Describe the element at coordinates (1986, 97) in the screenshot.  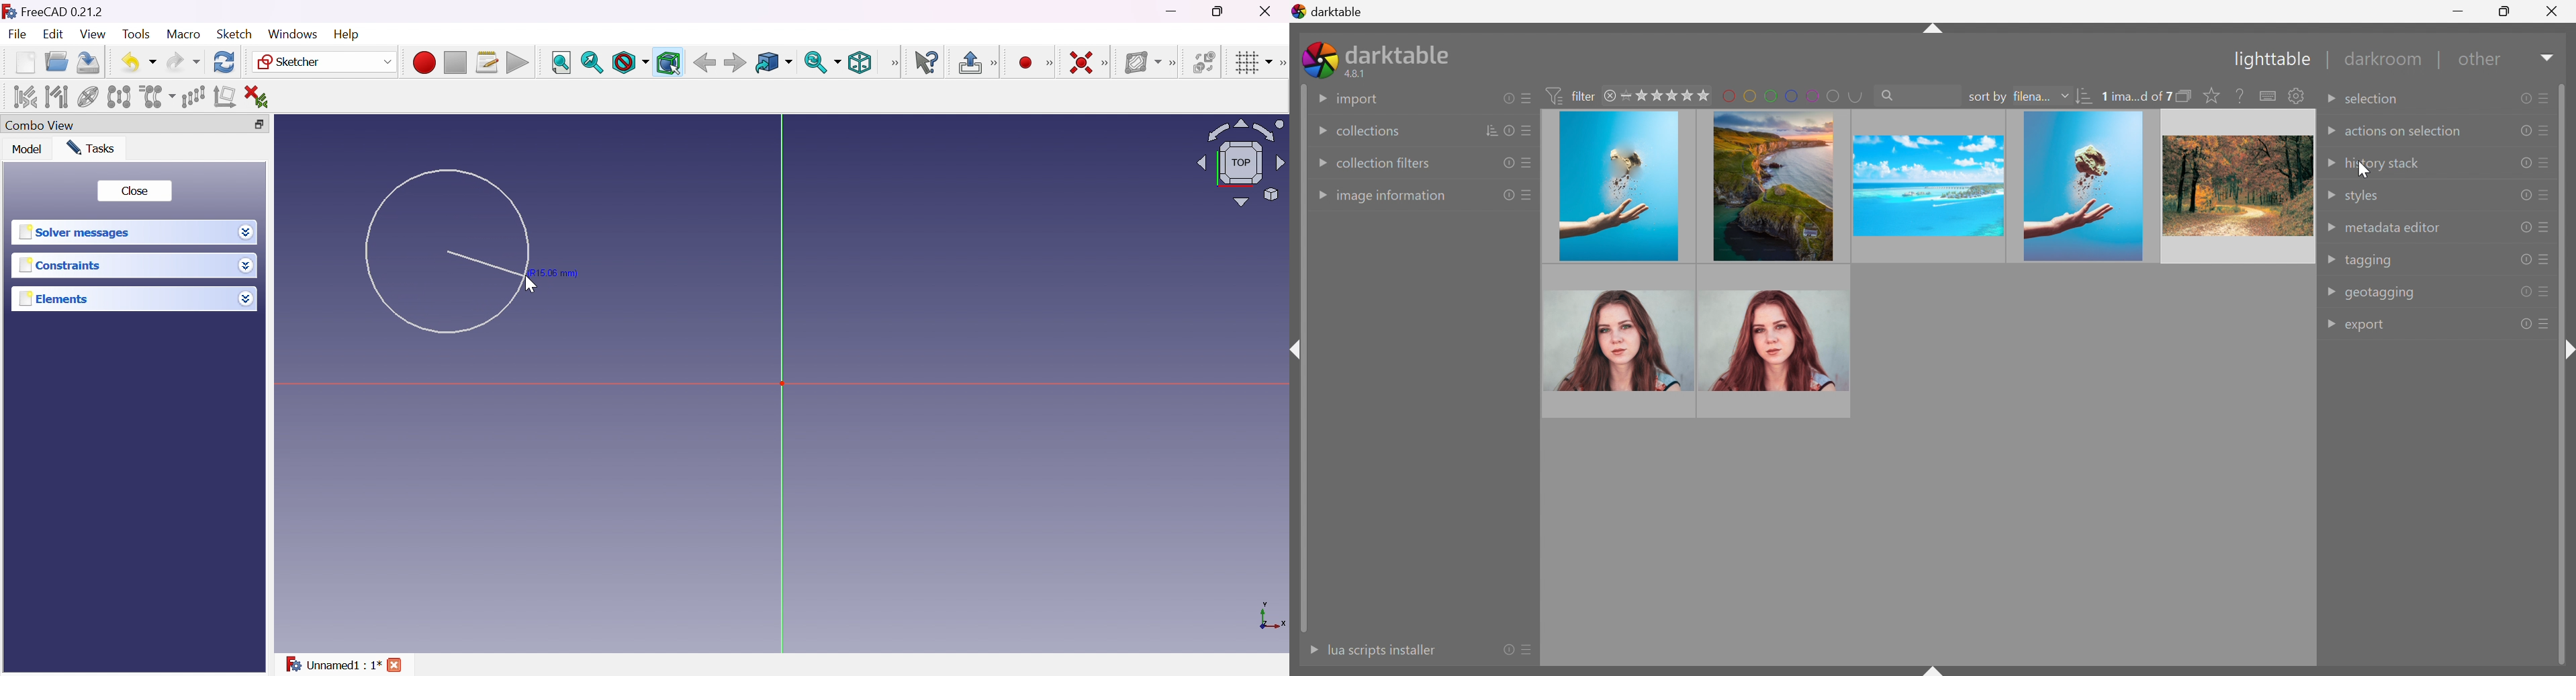
I see `sort by` at that location.